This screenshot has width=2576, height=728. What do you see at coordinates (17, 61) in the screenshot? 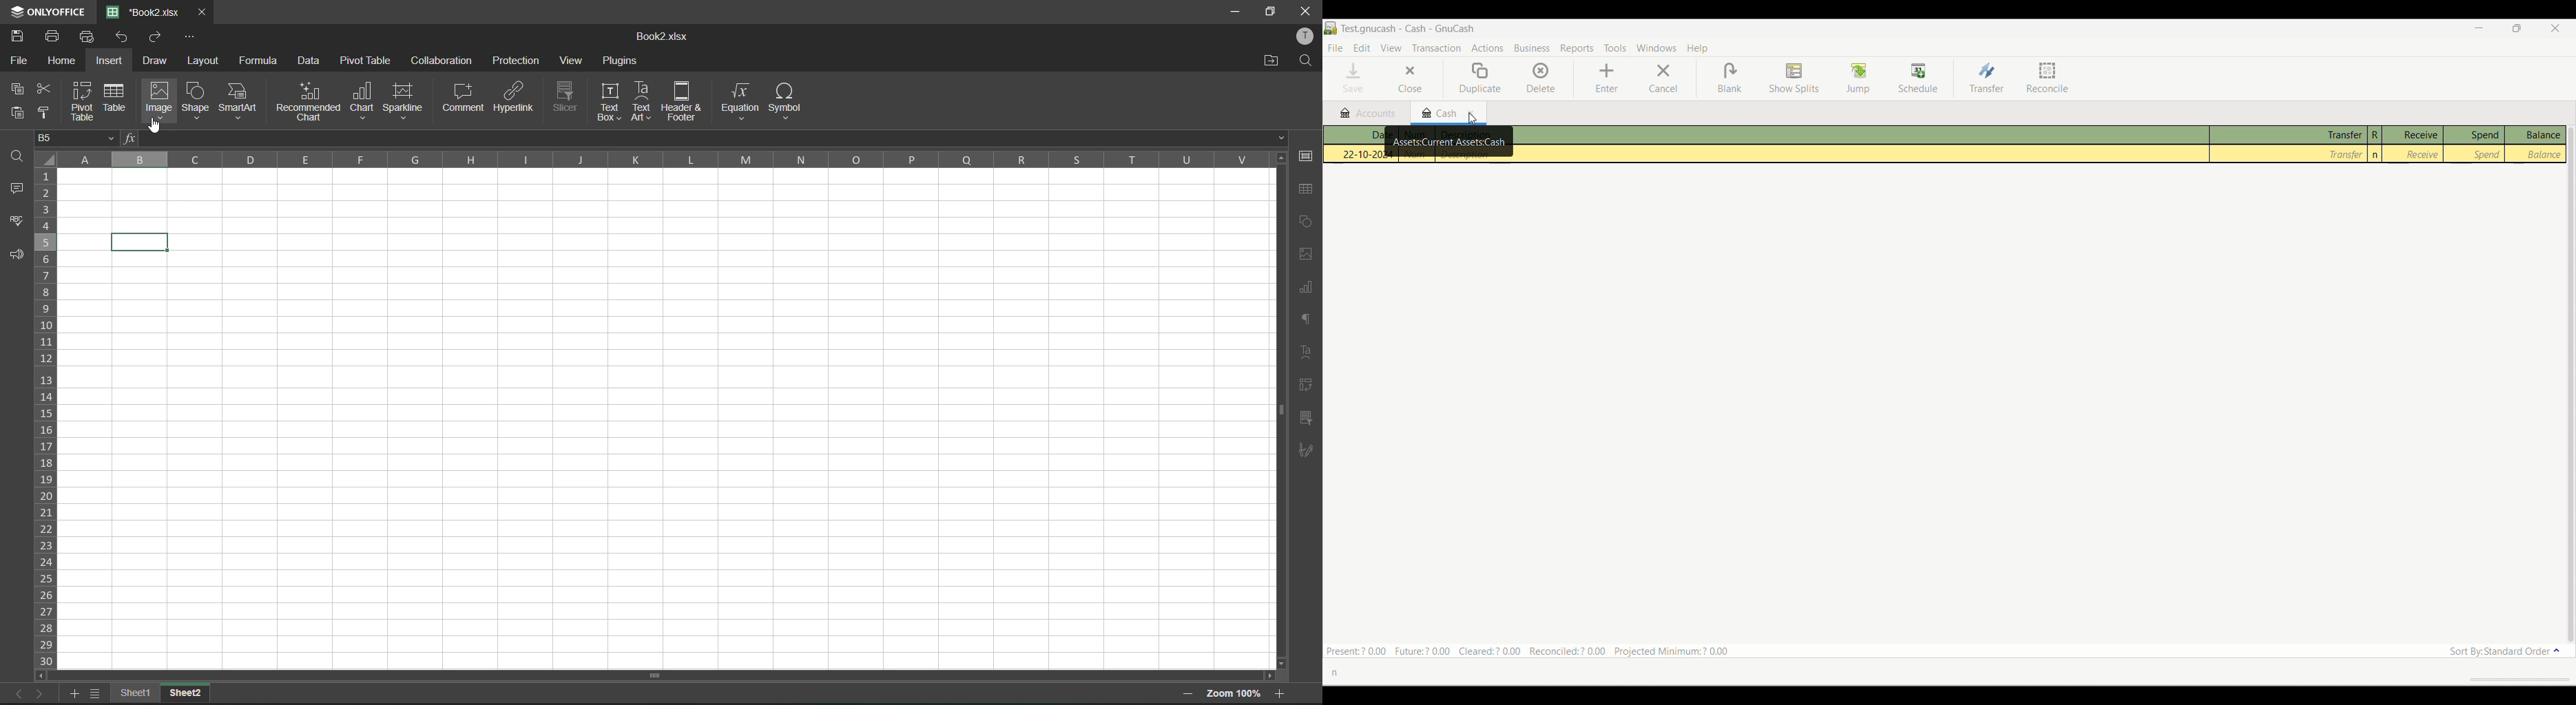
I see `file` at bounding box center [17, 61].